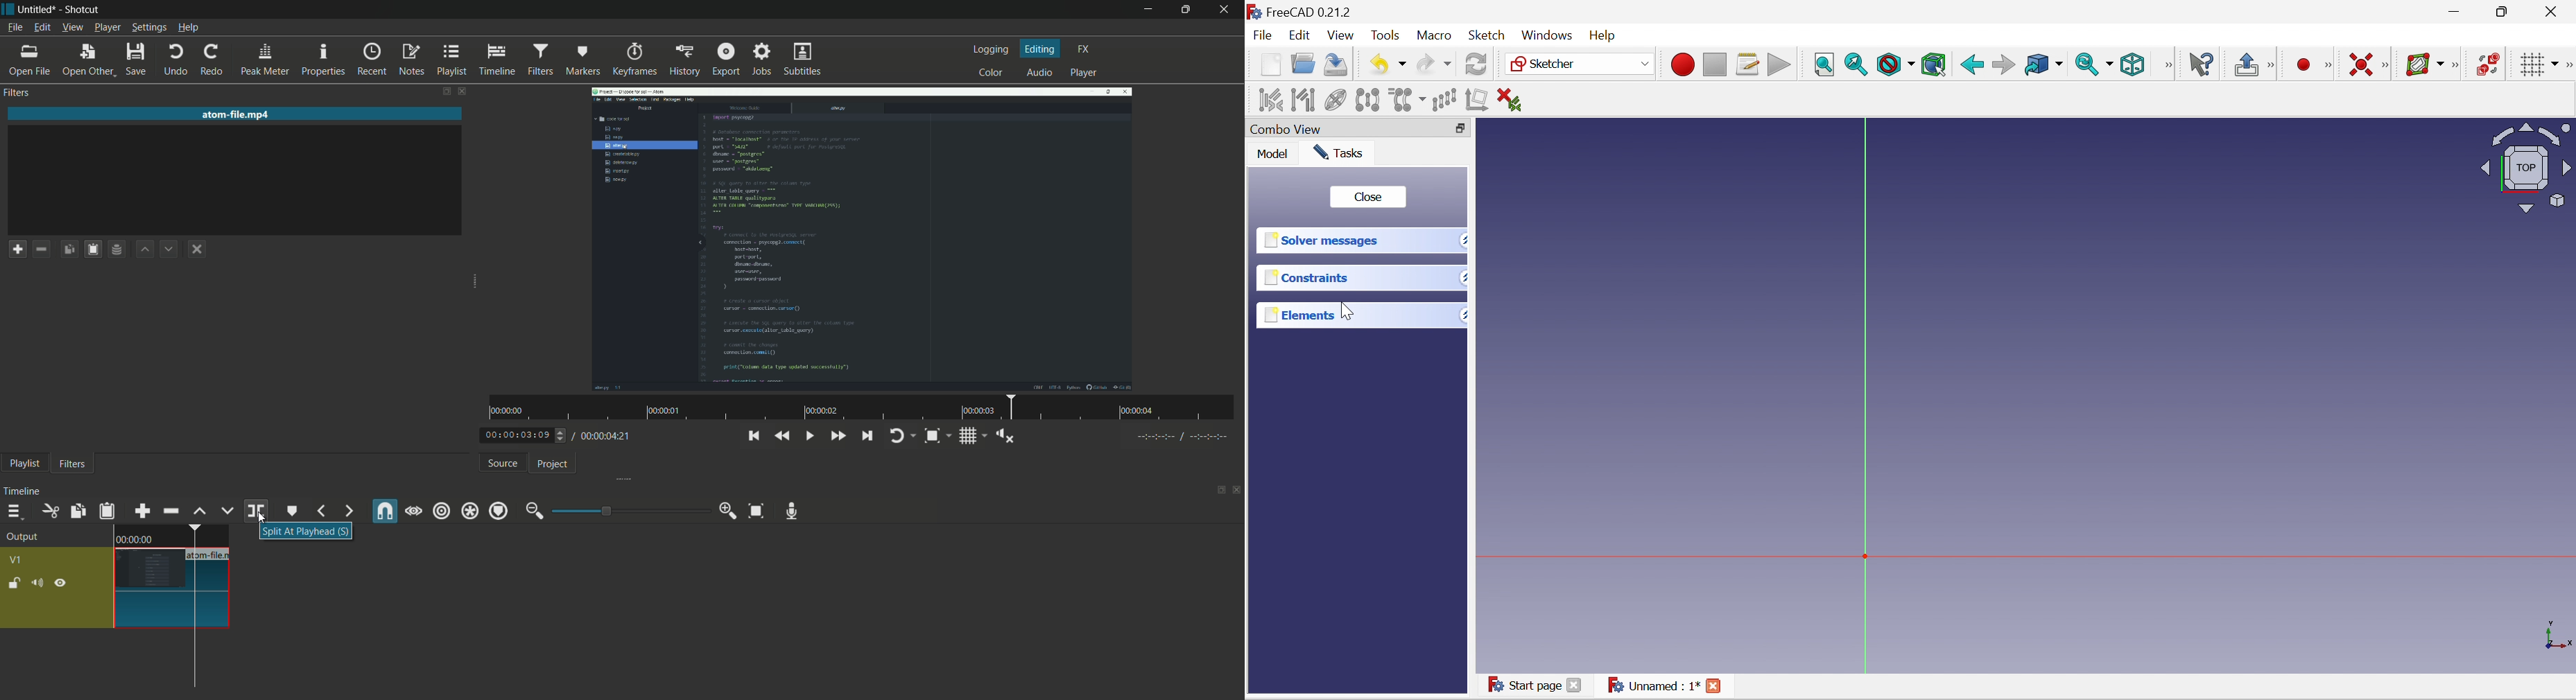  What do you see at coordinates (469, 511) in the screenshot?
I see `ripple all tracks` at bounding box center [469, 511].